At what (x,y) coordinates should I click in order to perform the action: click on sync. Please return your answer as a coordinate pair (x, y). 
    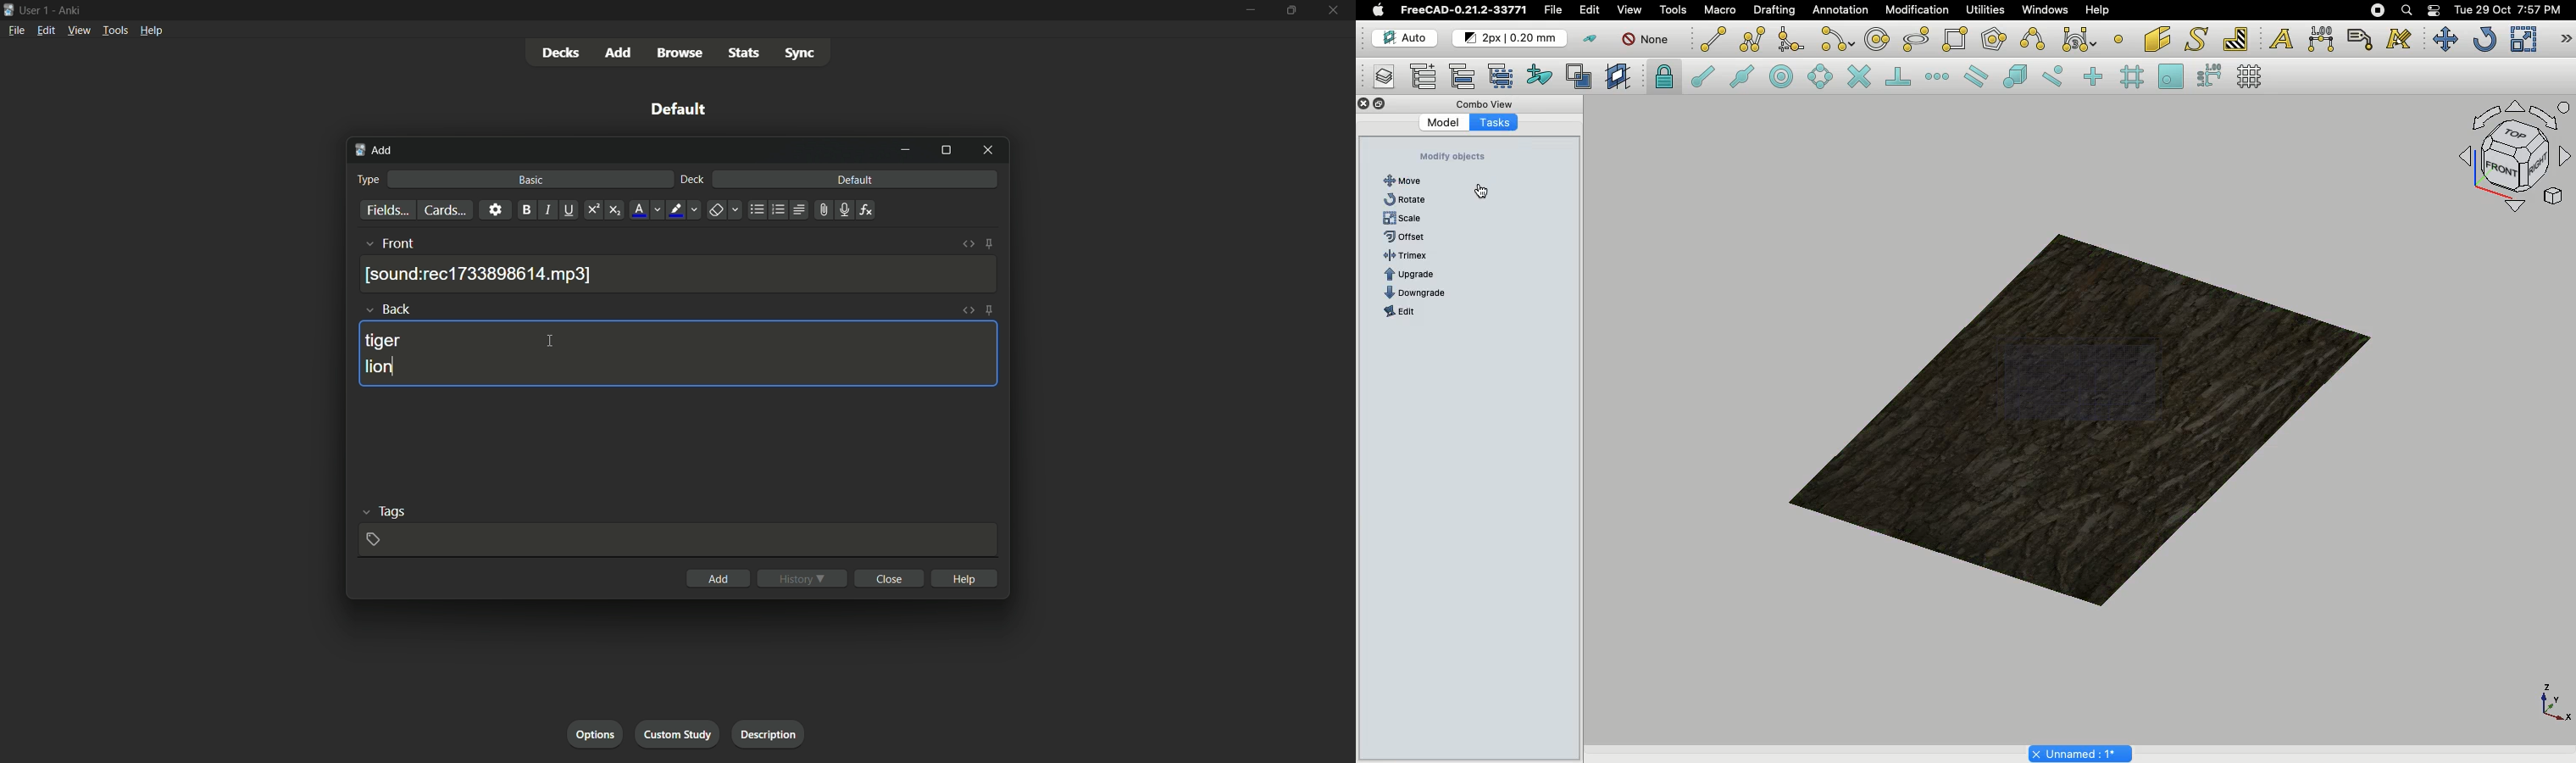
    Looking at the image, I should click on (799, 55).